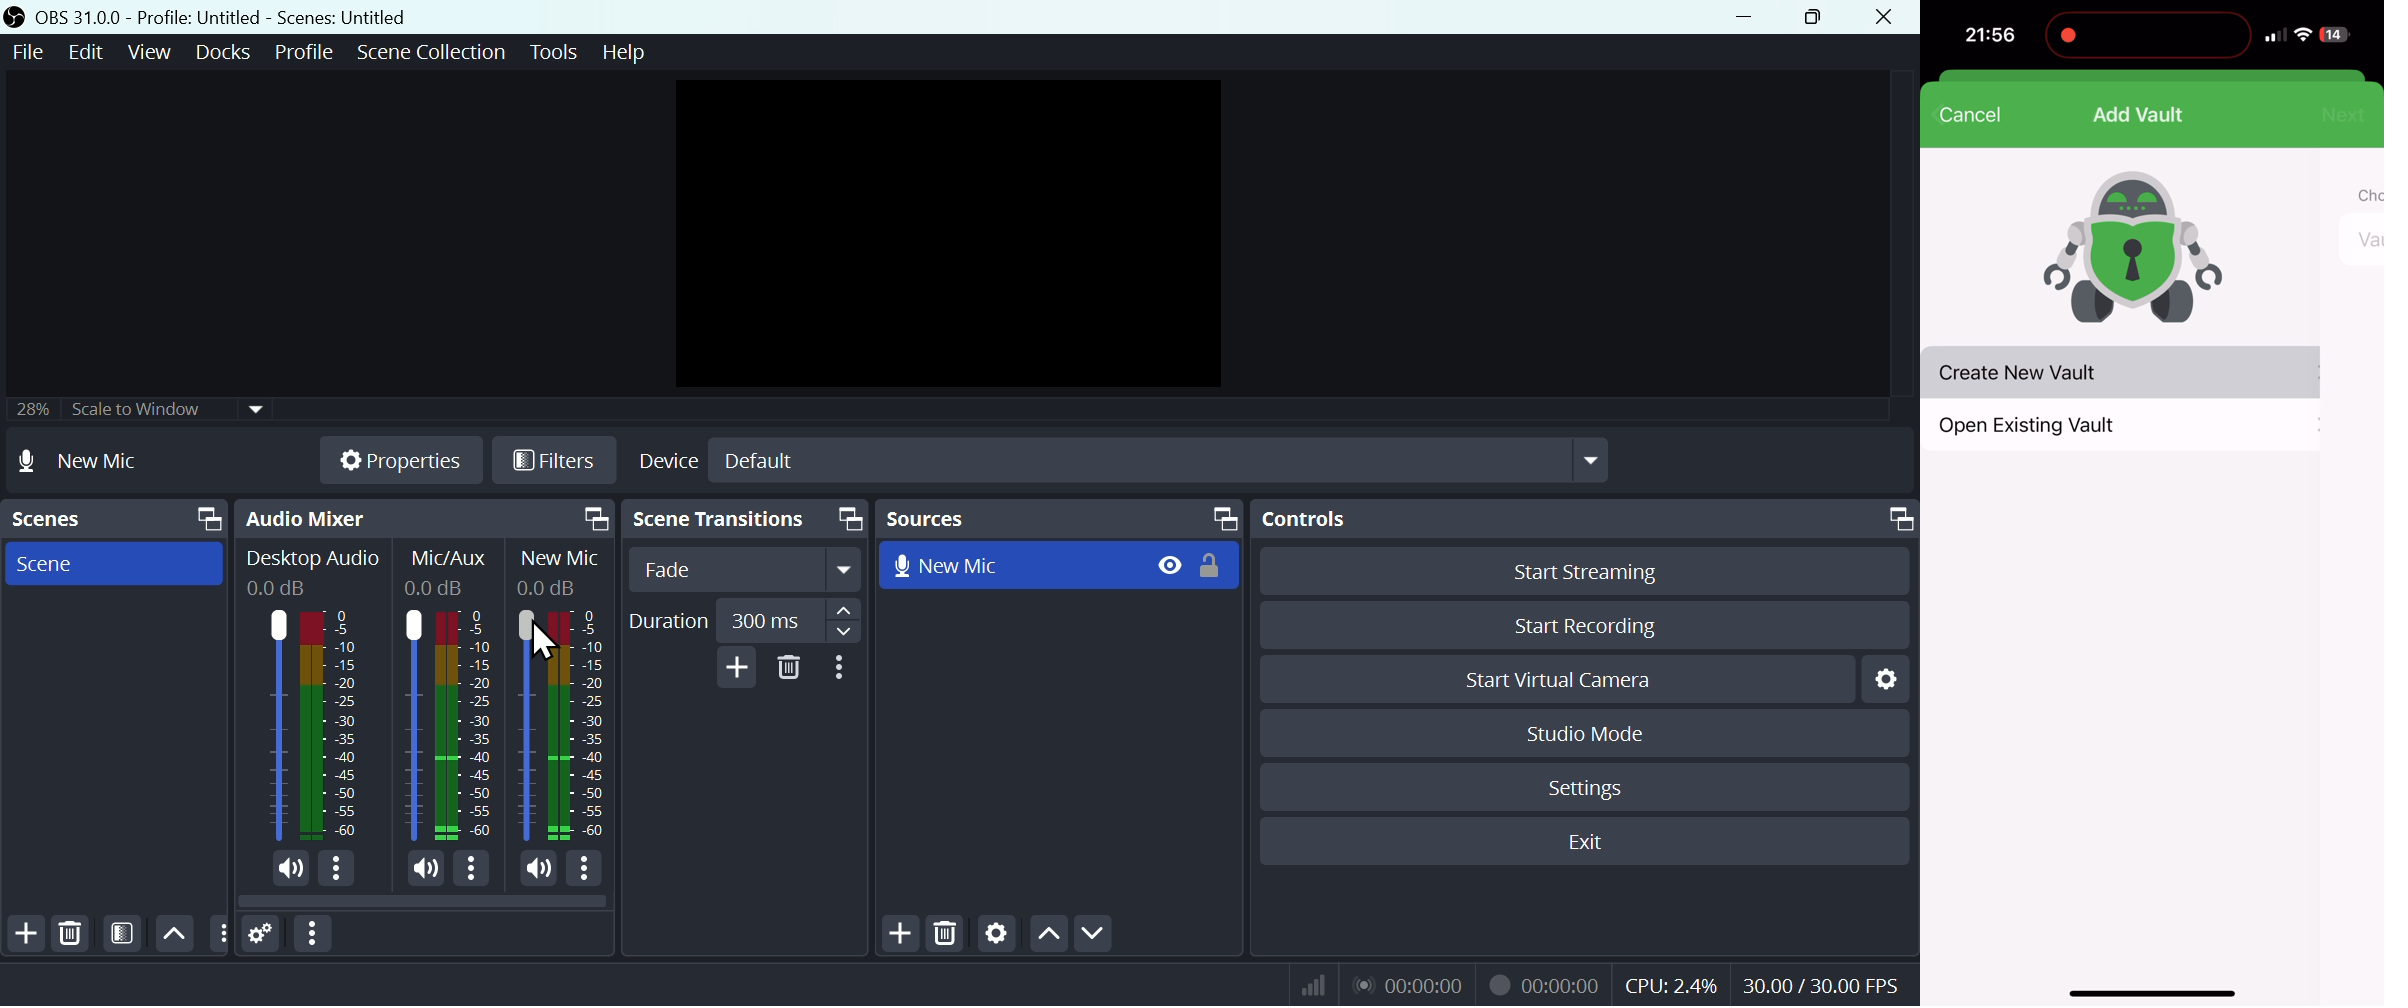 The image size is (2408, 1008). Describe the element at coordinates (555, 464) in the screenshot. I see `Filtres` at that location.